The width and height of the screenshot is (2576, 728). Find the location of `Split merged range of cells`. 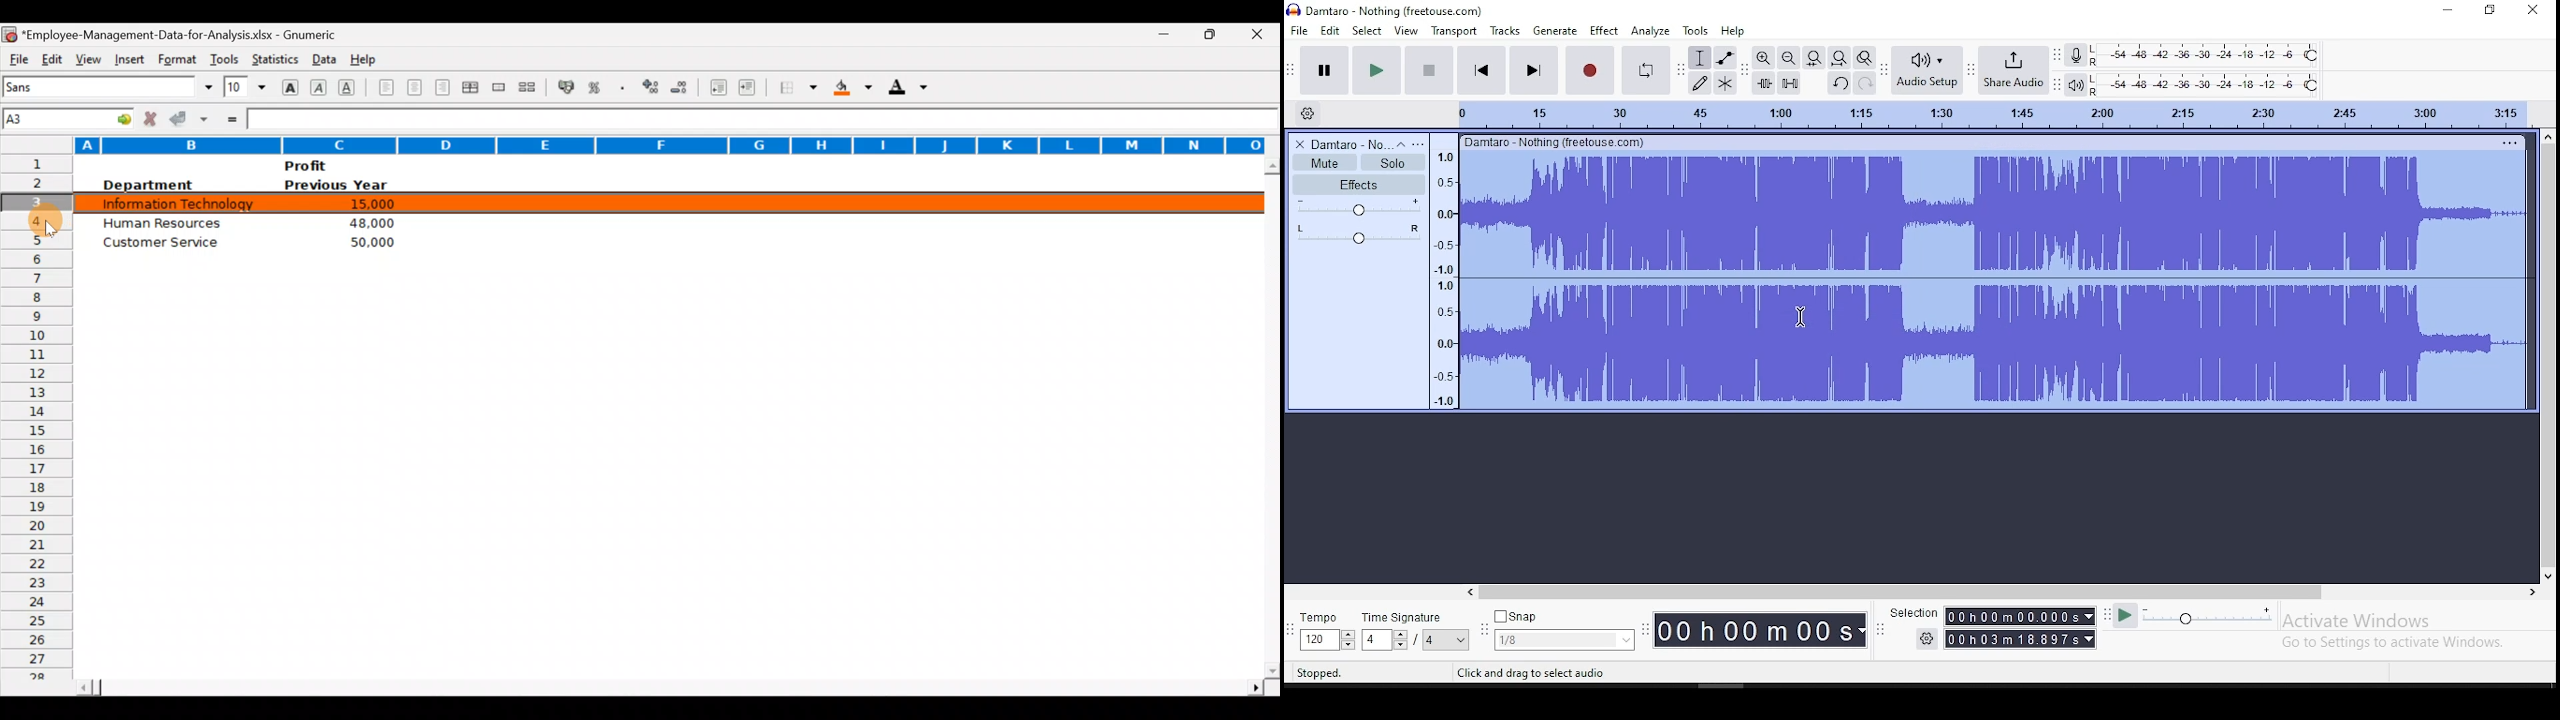

Split merged range of cells is located at coordinates (527, 87).